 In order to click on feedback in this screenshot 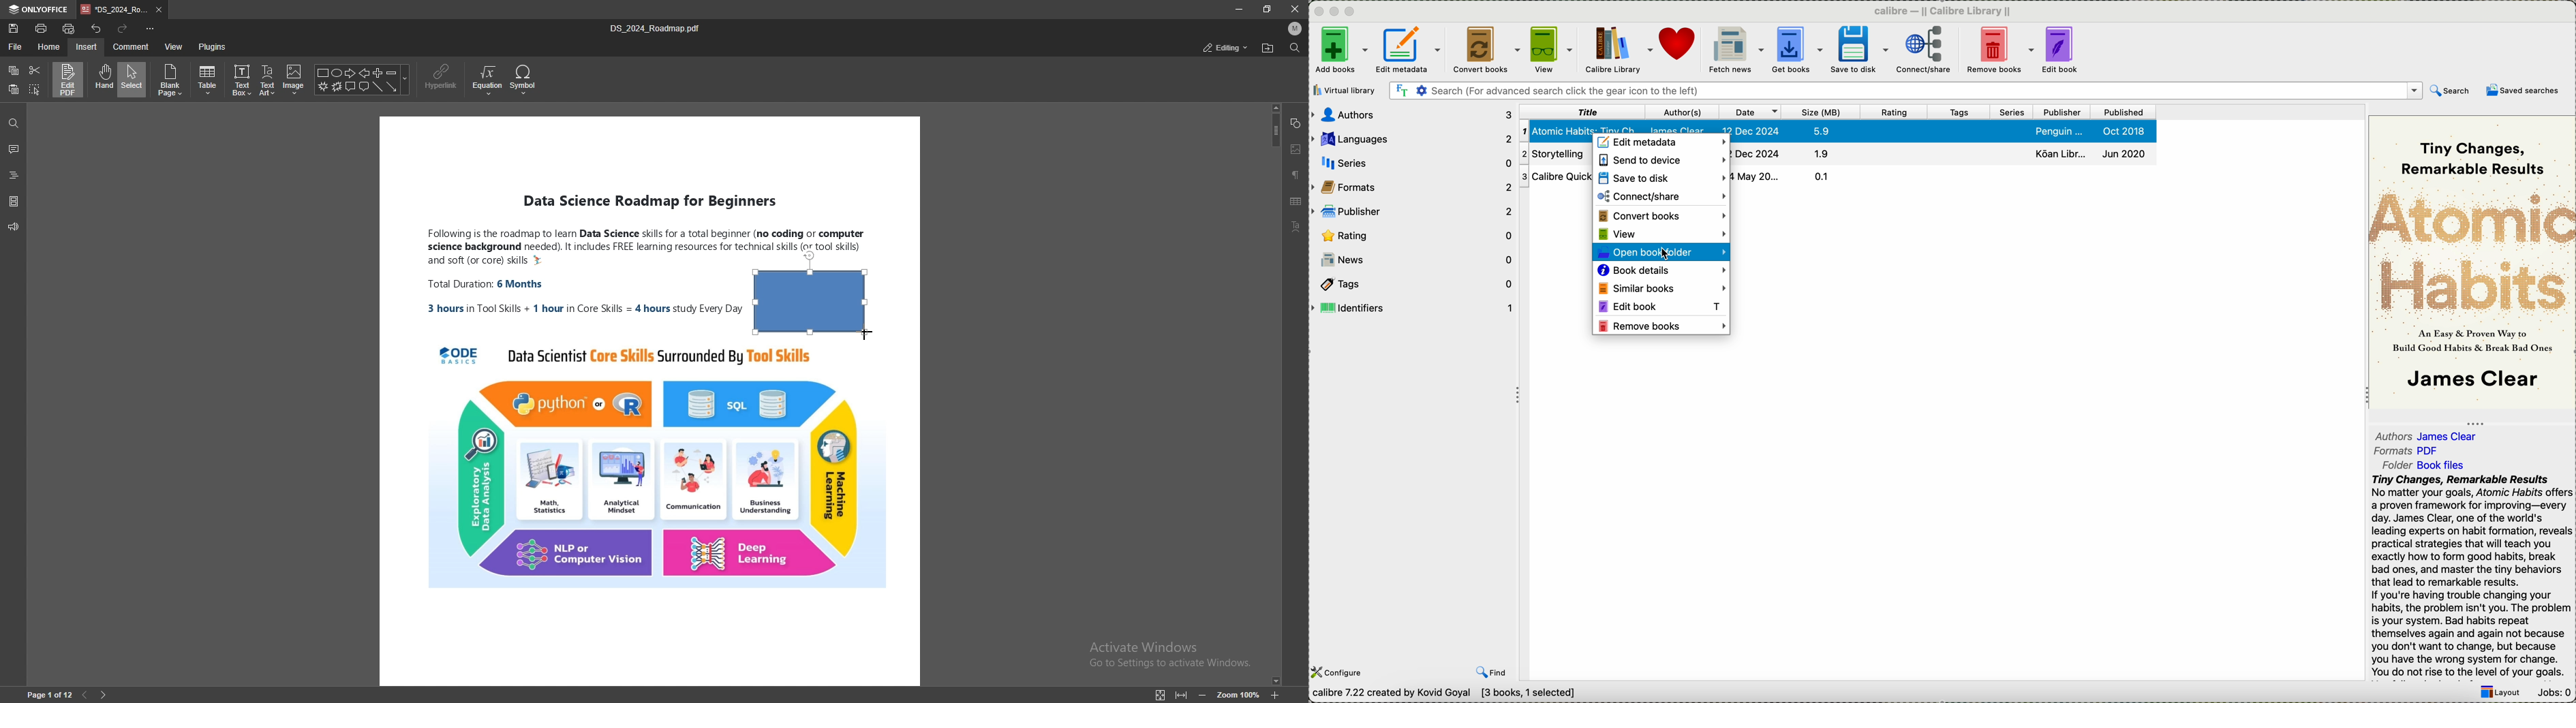, I will do `click(14, 227)`.